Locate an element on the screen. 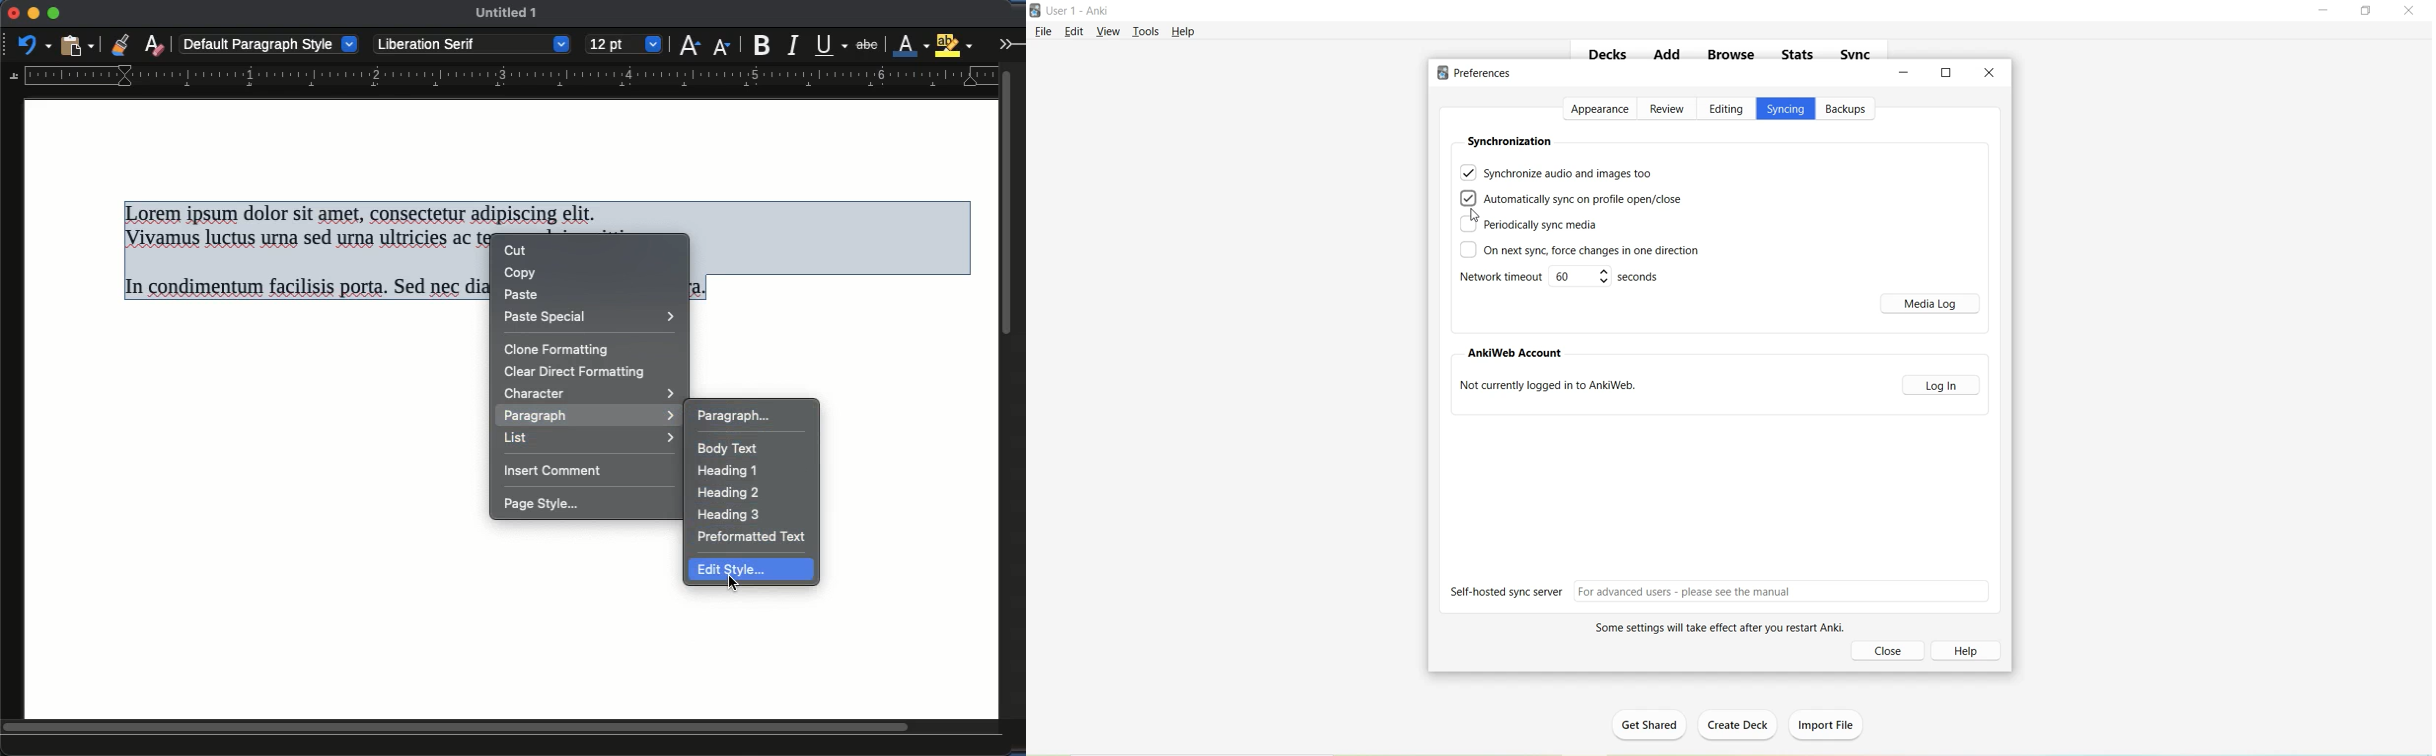 Image resolution: width=2436 pixels, height=756 pixels. clear direct formatting is located at coordinates (575, 372).